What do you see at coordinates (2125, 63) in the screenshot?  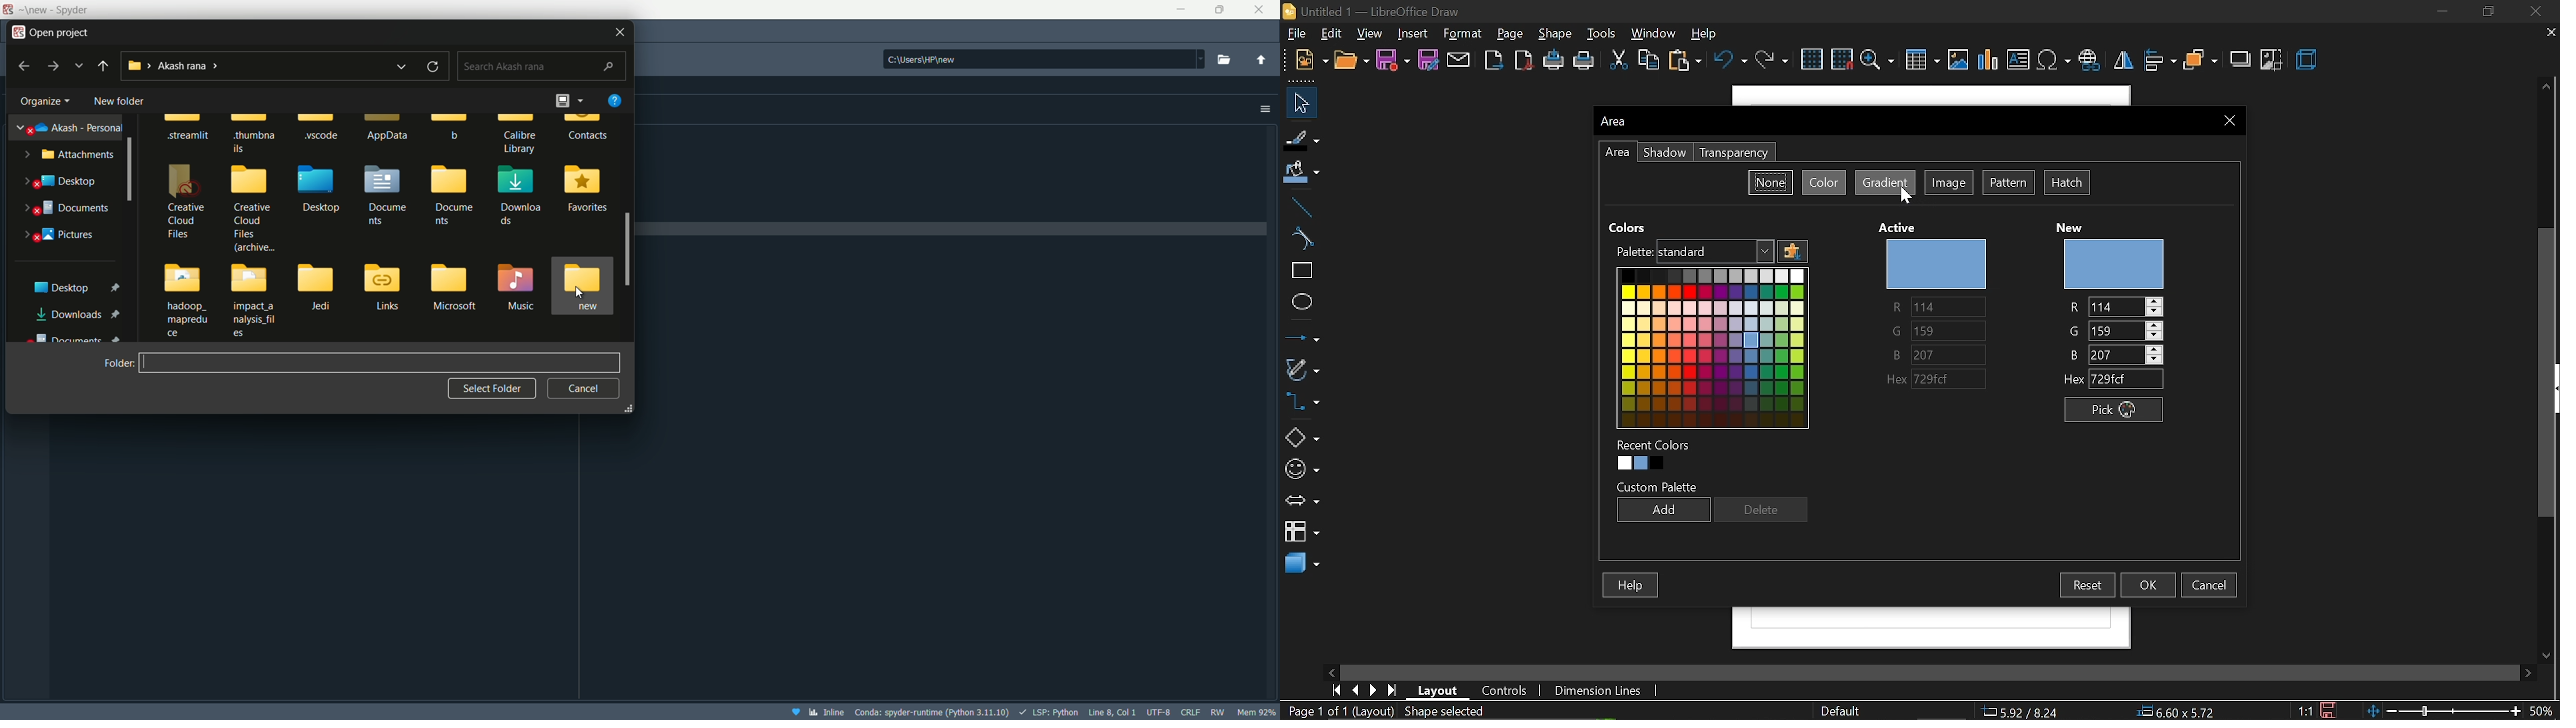 I see `flip` at bounding box center [2125, 63].